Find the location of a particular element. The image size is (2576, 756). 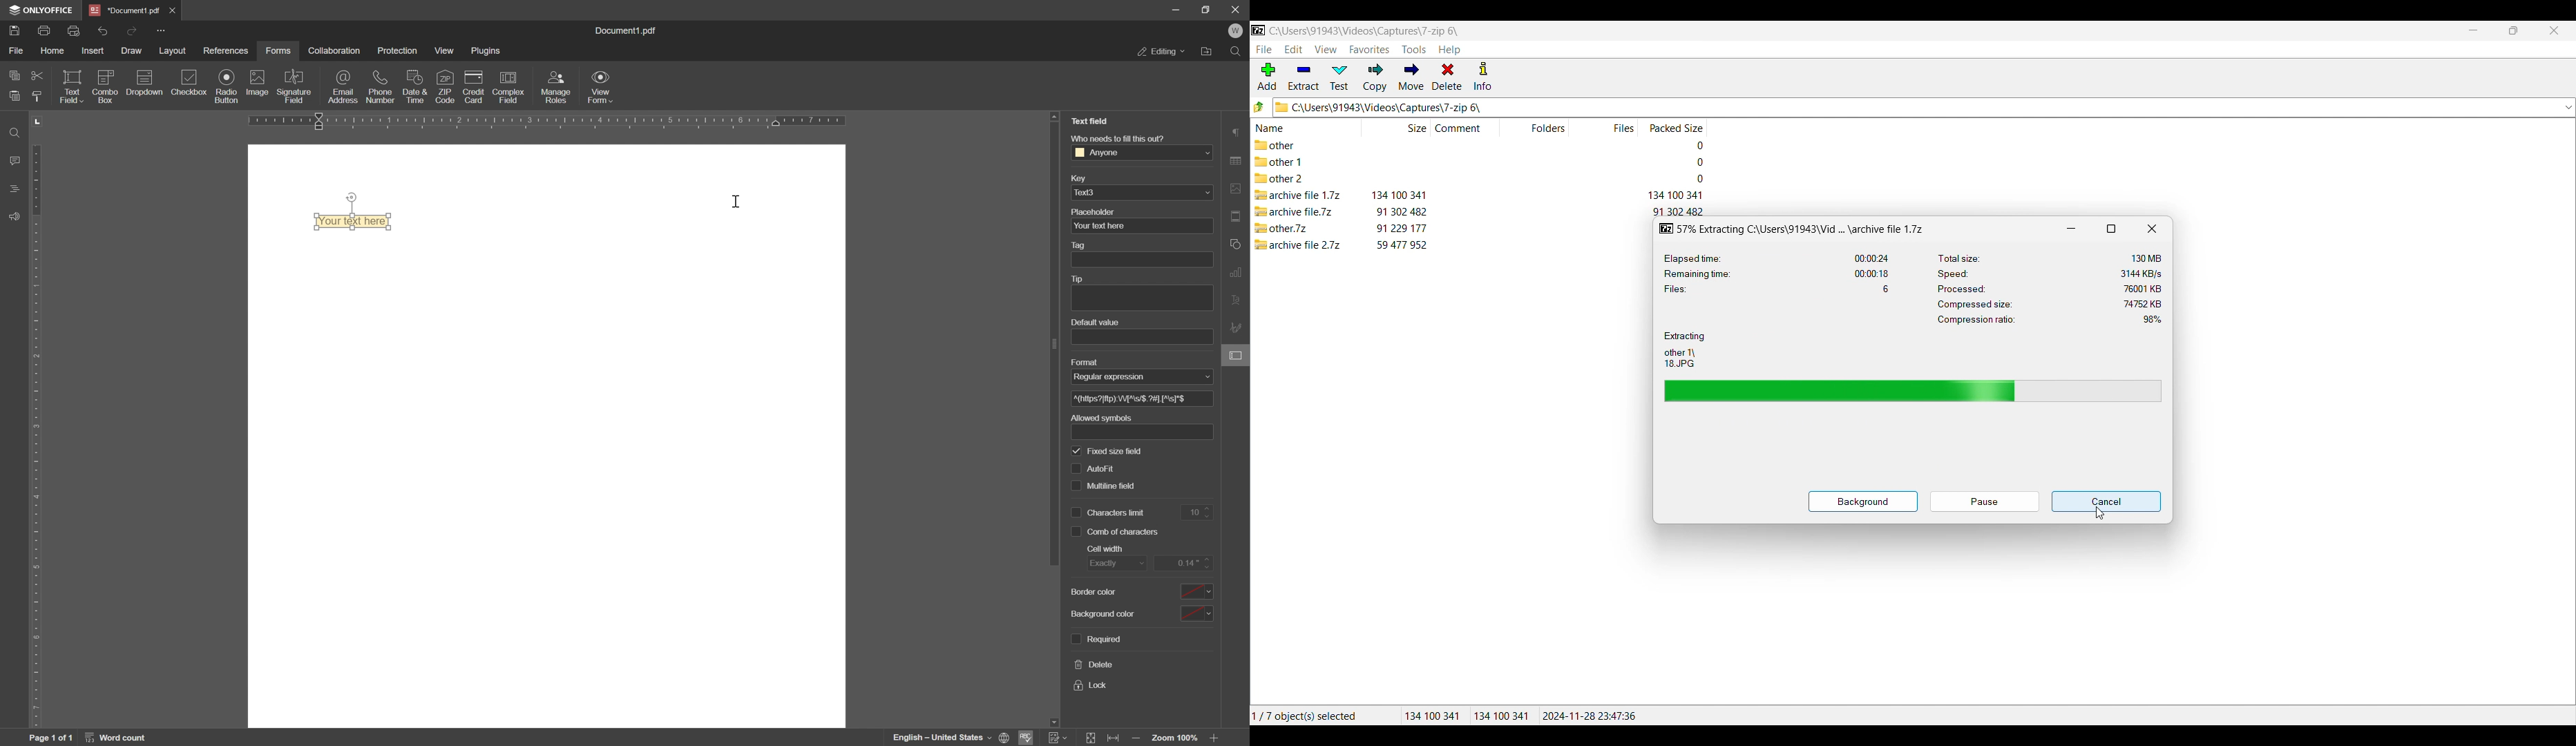

paste is located at coordinates (15, 95).